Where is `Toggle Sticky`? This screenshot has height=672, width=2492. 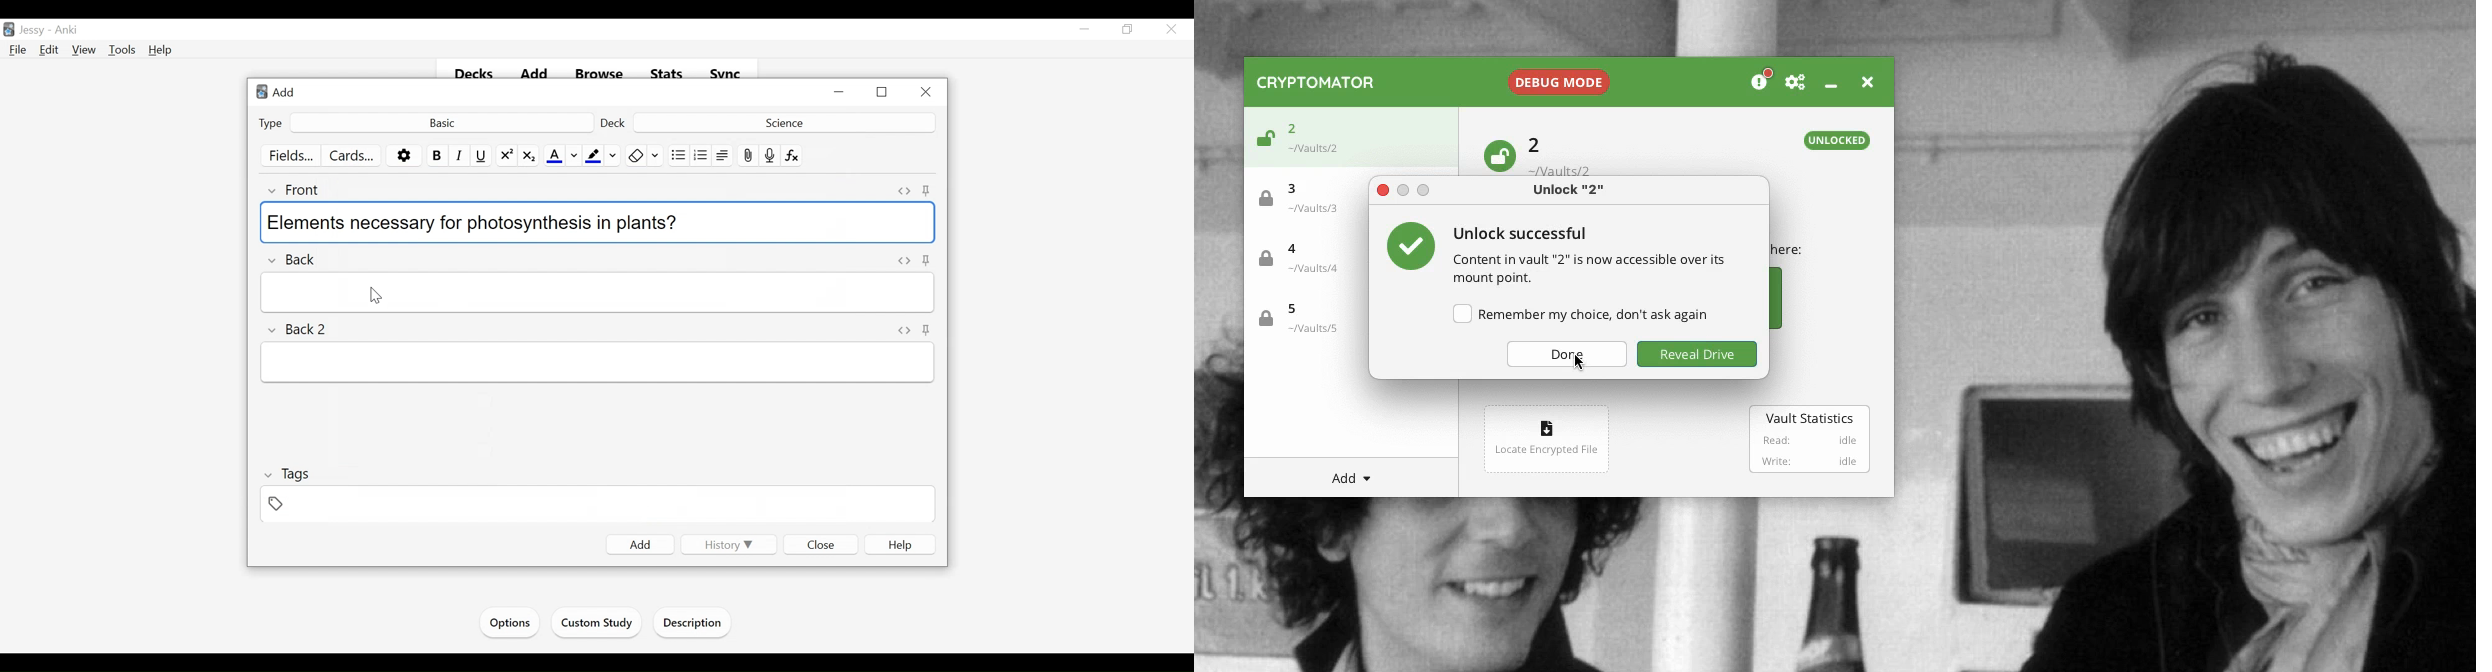
Toggle Sticky is located at coordinates (927, 190).